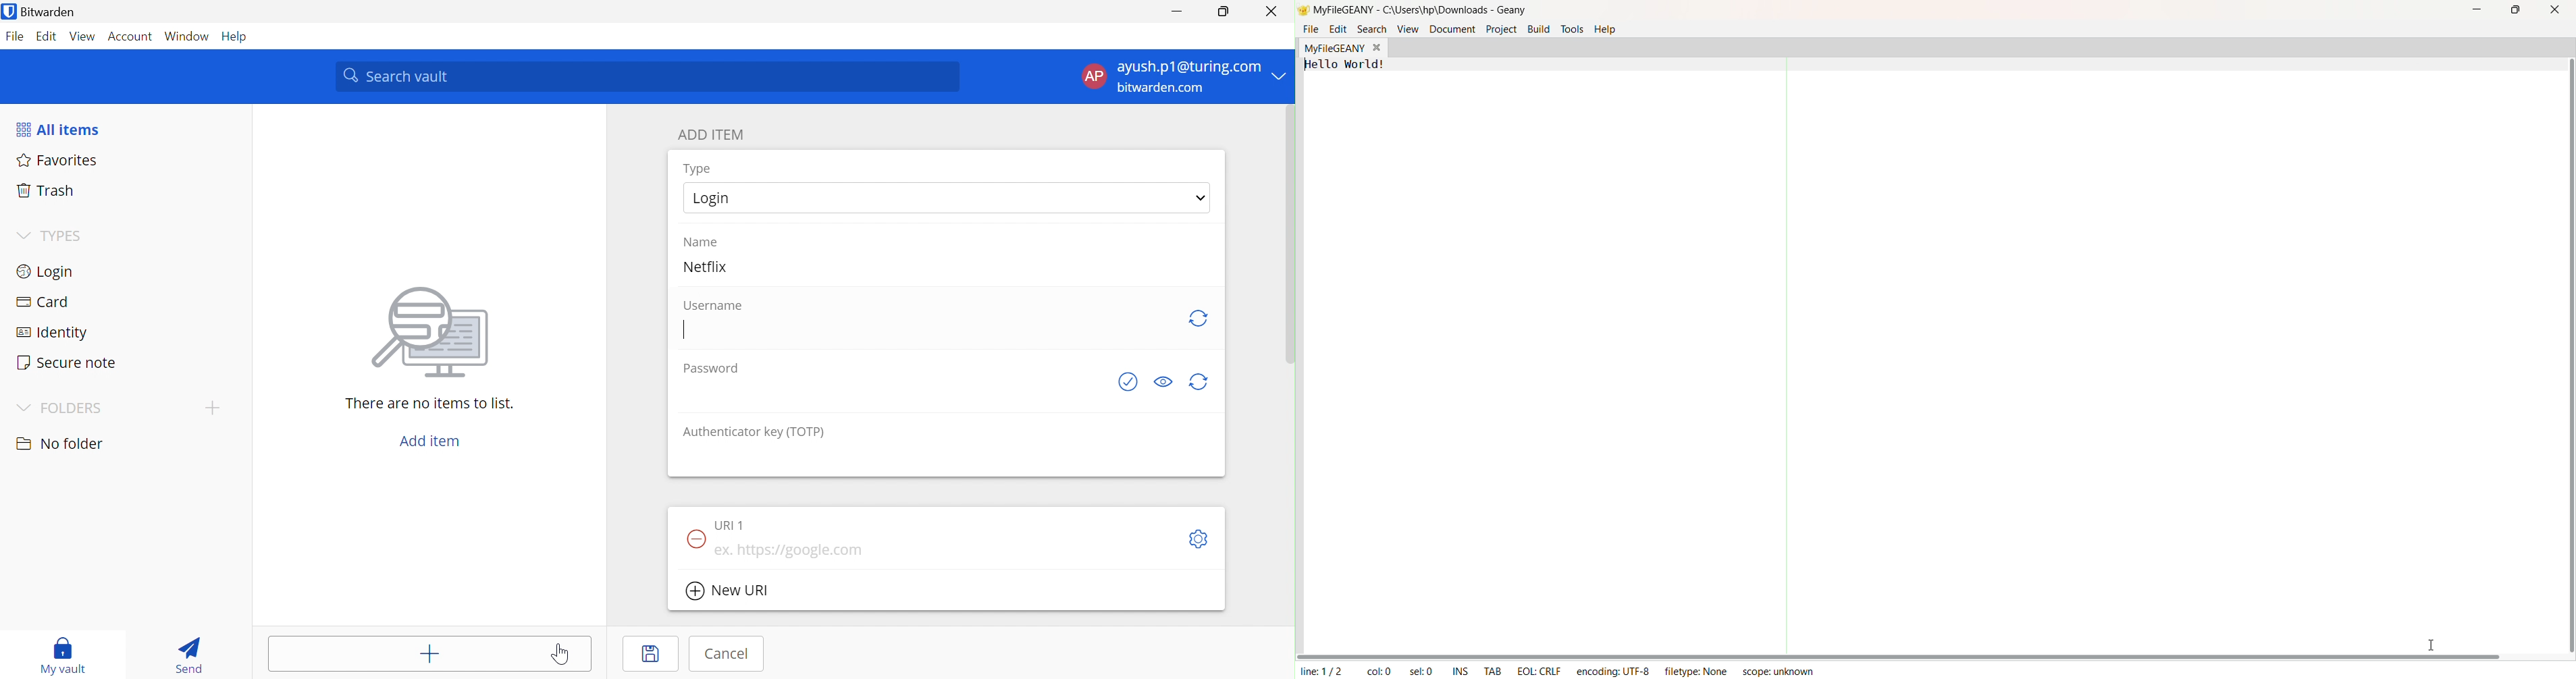  What do you see at coordinates (57, 409) in the screenshot?
I see `FOLDERS` at bounding box center [57, 409].